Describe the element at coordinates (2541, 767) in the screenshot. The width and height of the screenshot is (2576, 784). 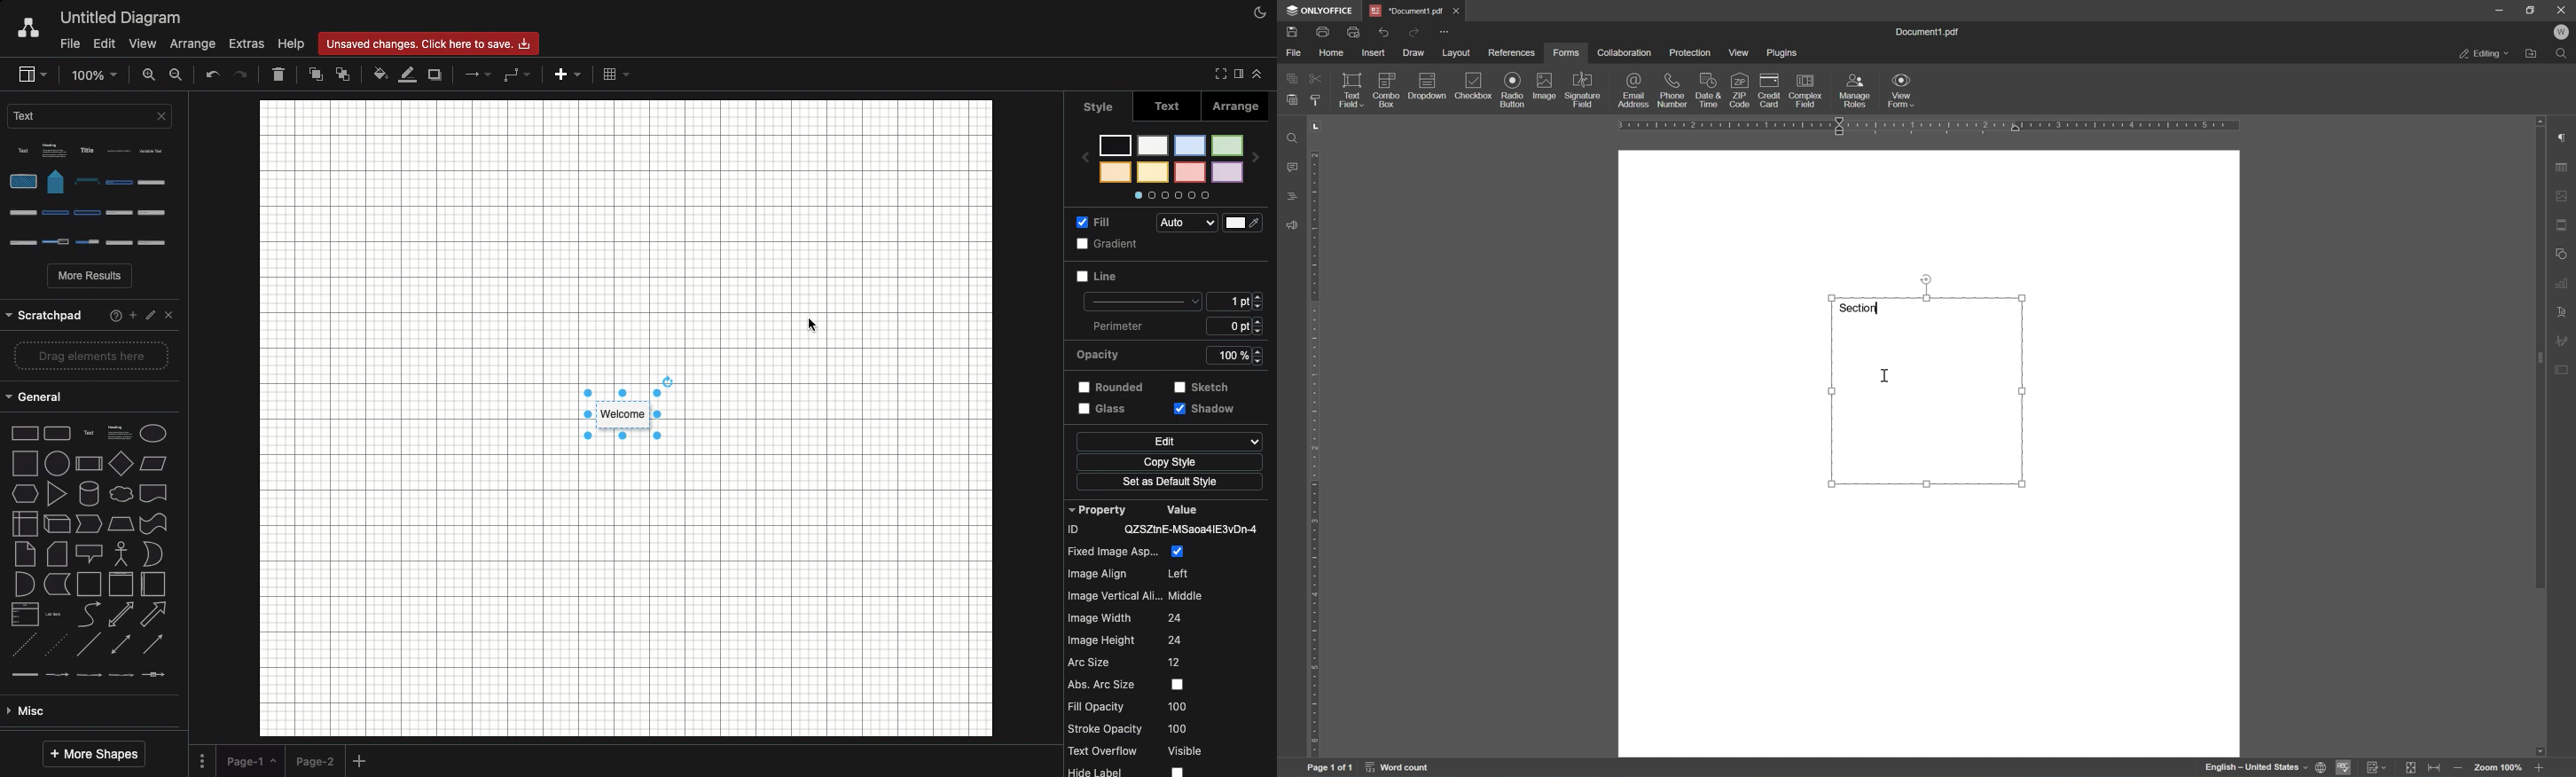
I see `zoom in` at that location.